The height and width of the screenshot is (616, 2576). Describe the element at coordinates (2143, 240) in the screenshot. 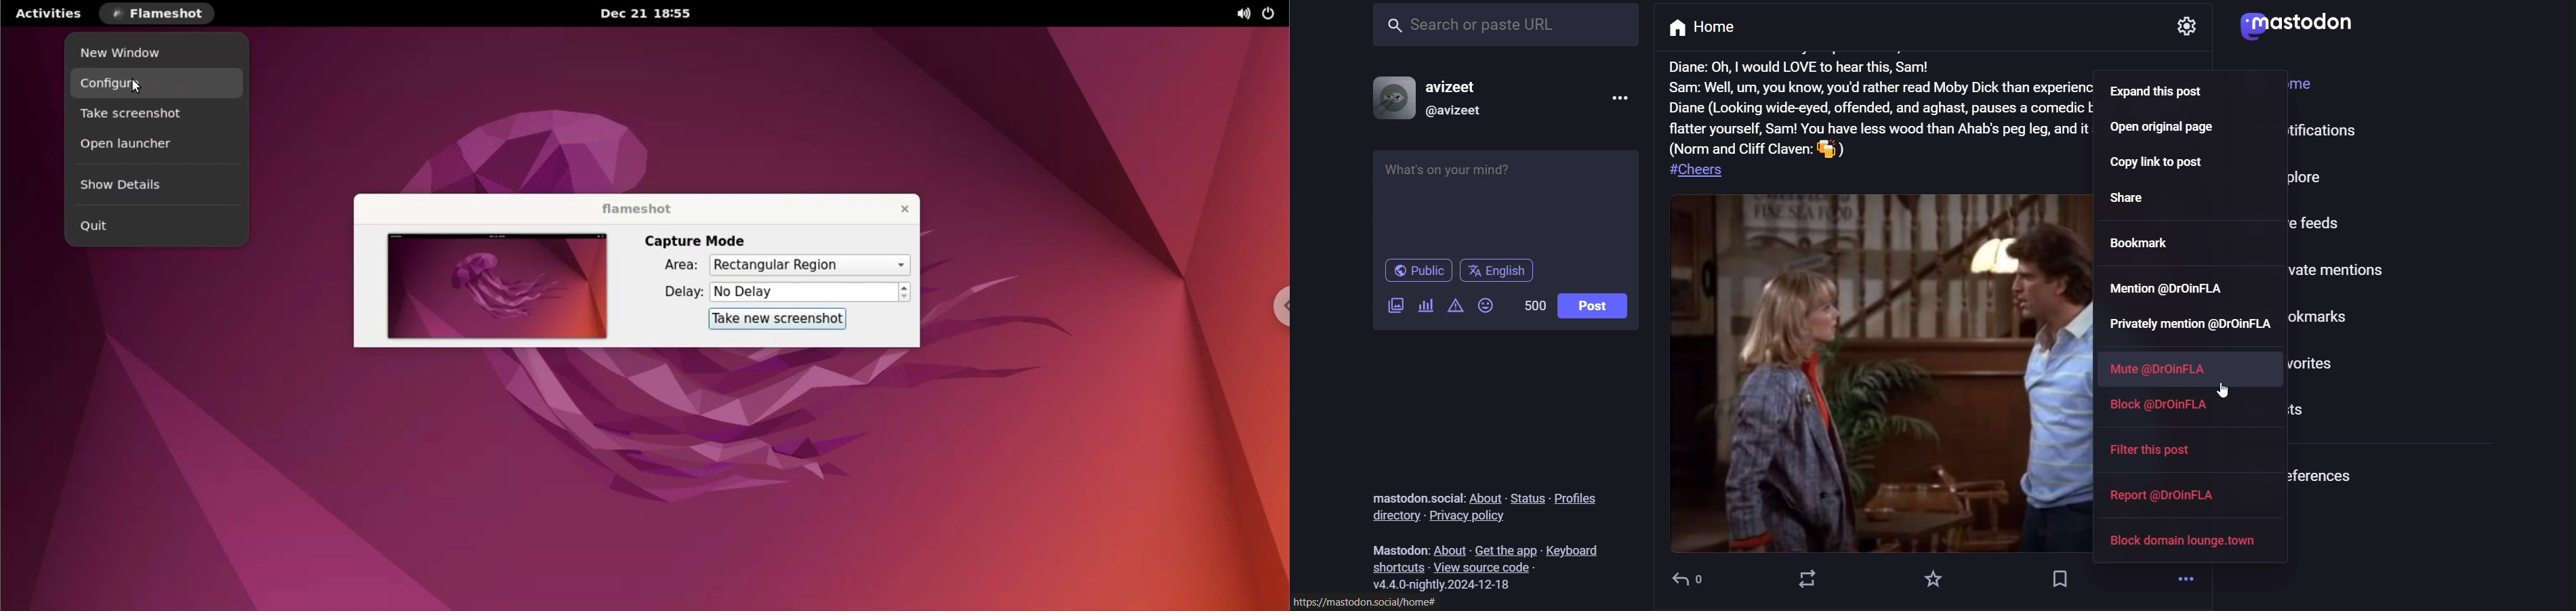

I see `bookmarks` at that location.